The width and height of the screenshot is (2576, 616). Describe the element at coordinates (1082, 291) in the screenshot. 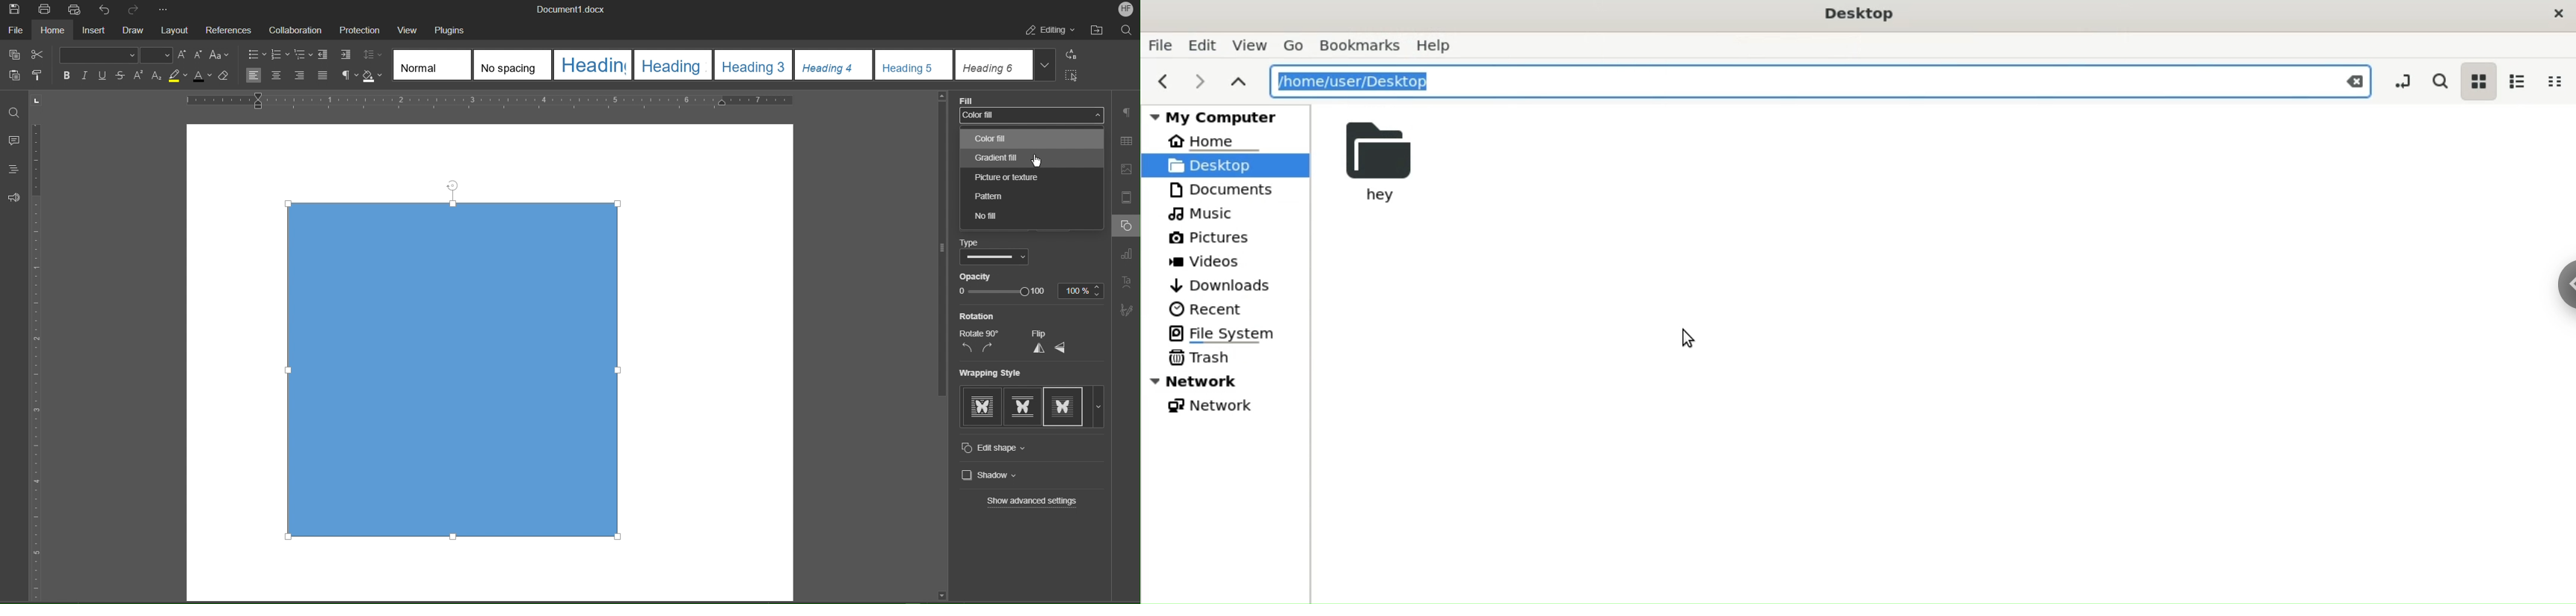

I see `100%` at that location.